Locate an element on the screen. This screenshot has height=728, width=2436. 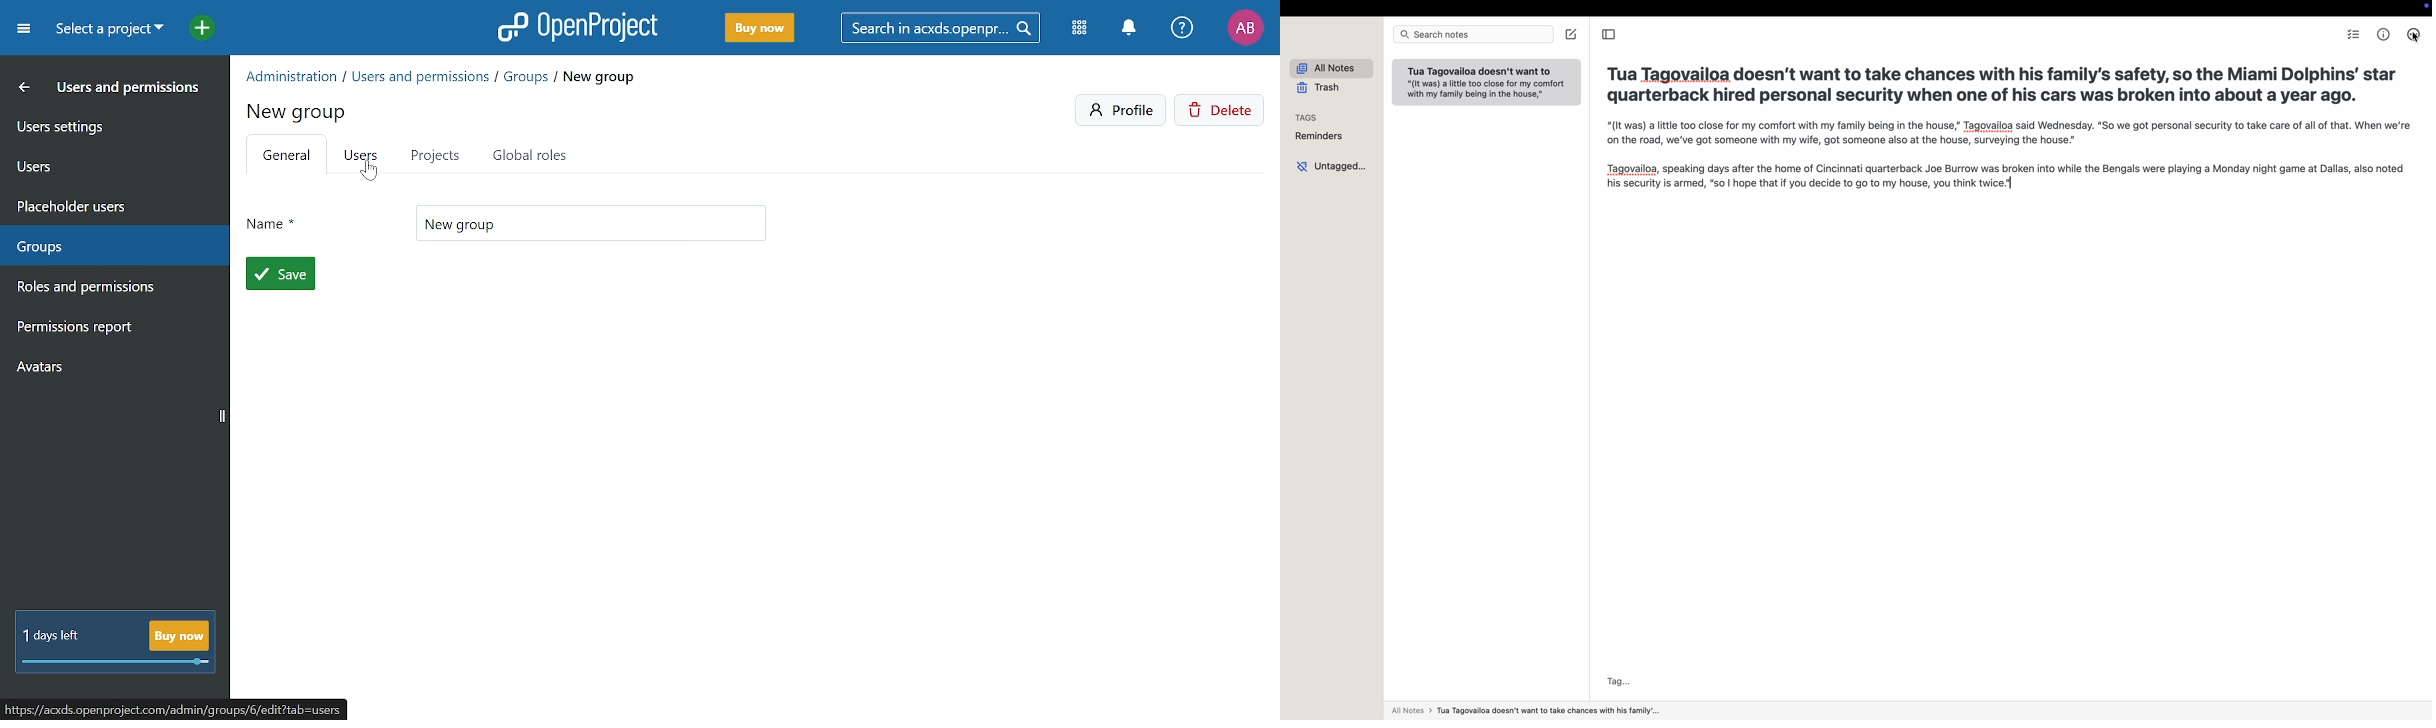
Profile is located at coordinates (1245, 27).